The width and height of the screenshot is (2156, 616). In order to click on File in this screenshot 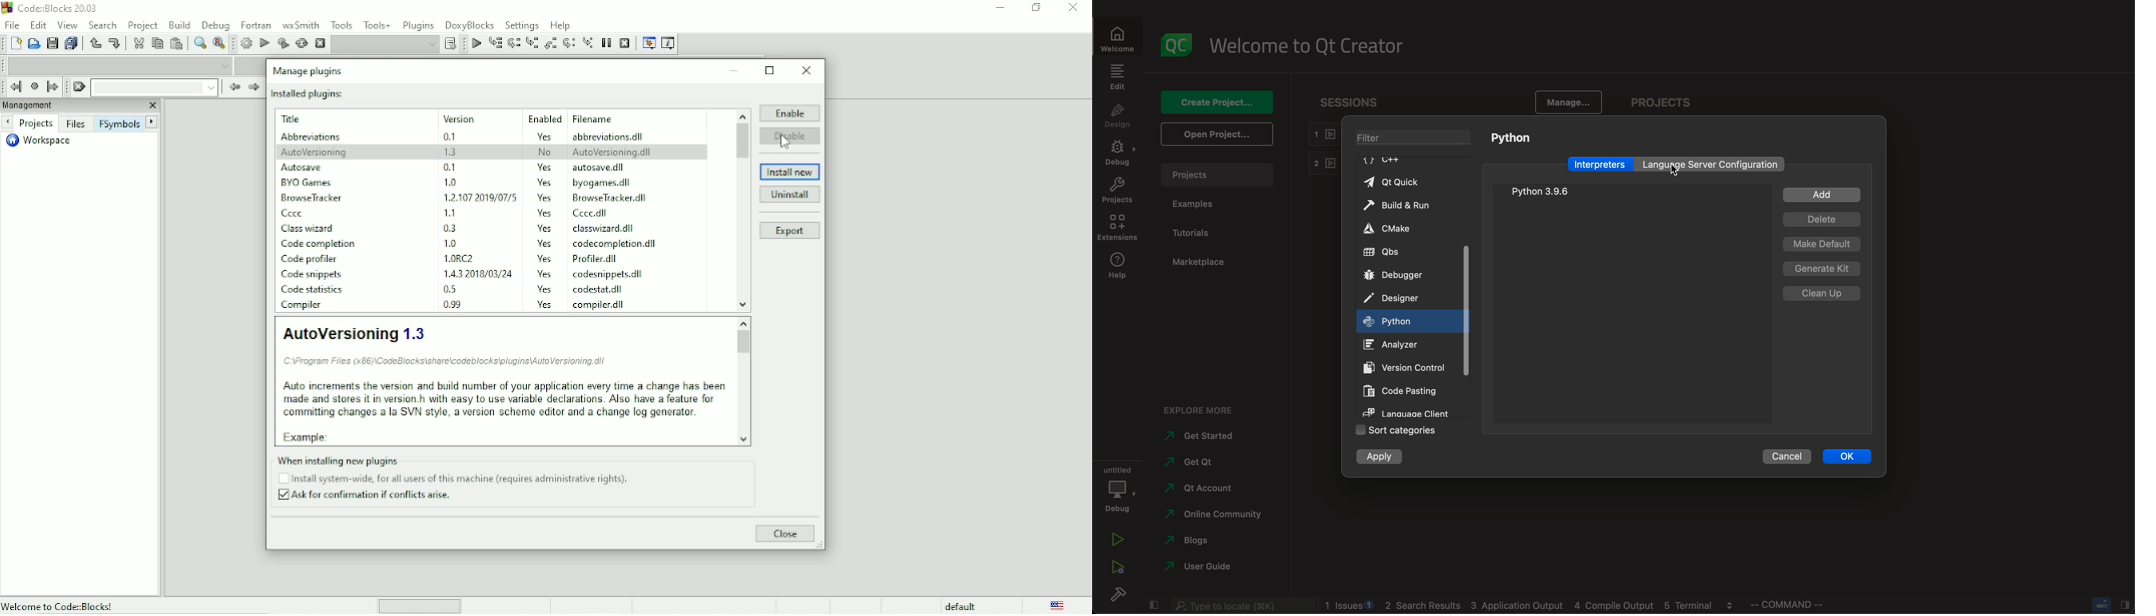, I will do `click(10, 24)`.